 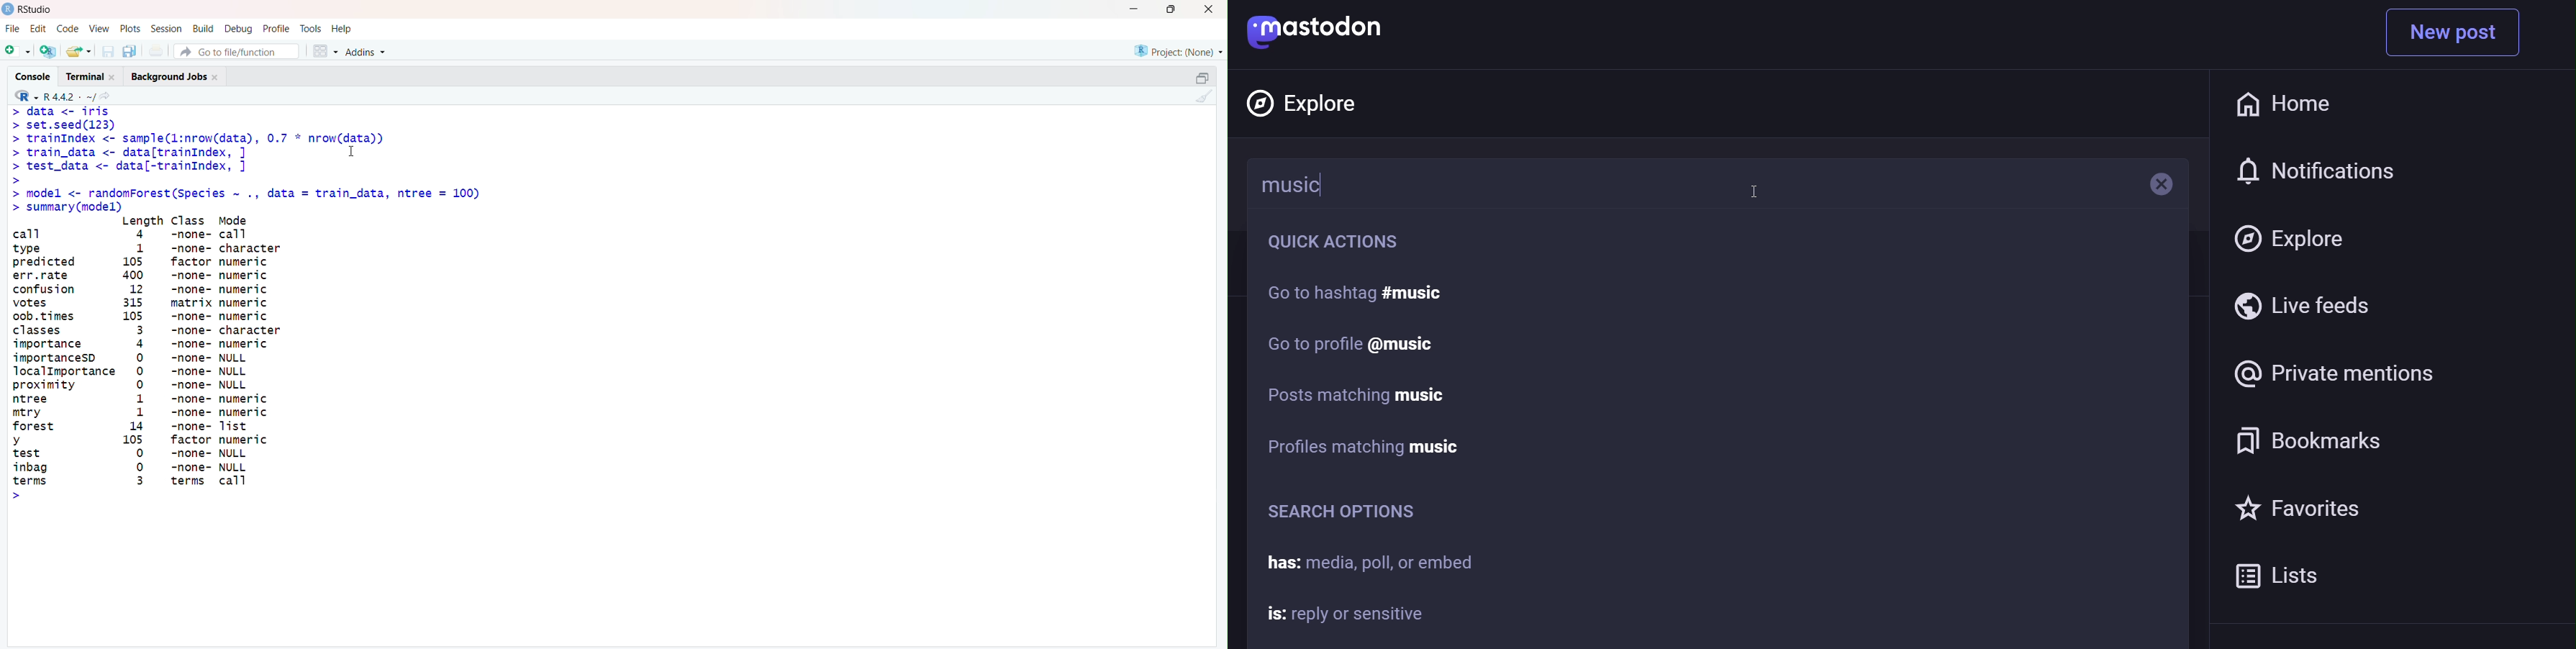 I want to click on Save all open documents (Ctrl + Alt + S), so click(x=128, y=49).